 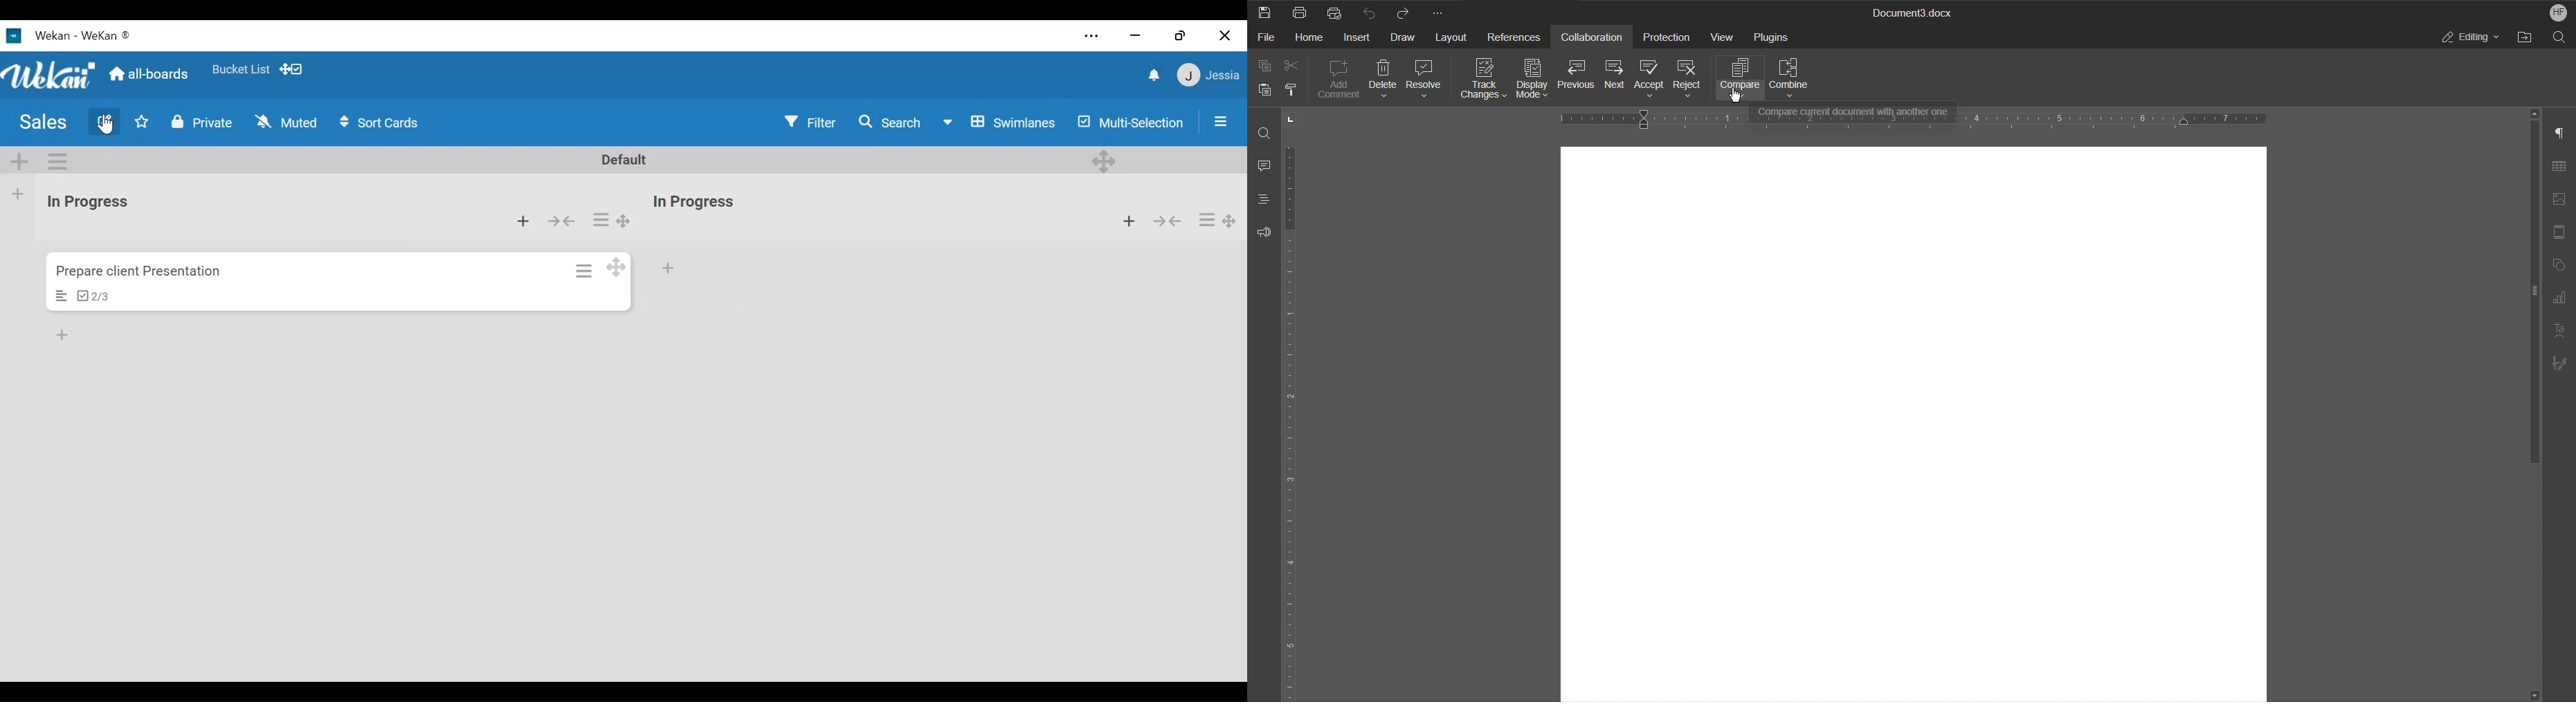 What do you see at coordinates (1724, 35) in the screenshot?
I see `View` at bounding box center [1724, 35].